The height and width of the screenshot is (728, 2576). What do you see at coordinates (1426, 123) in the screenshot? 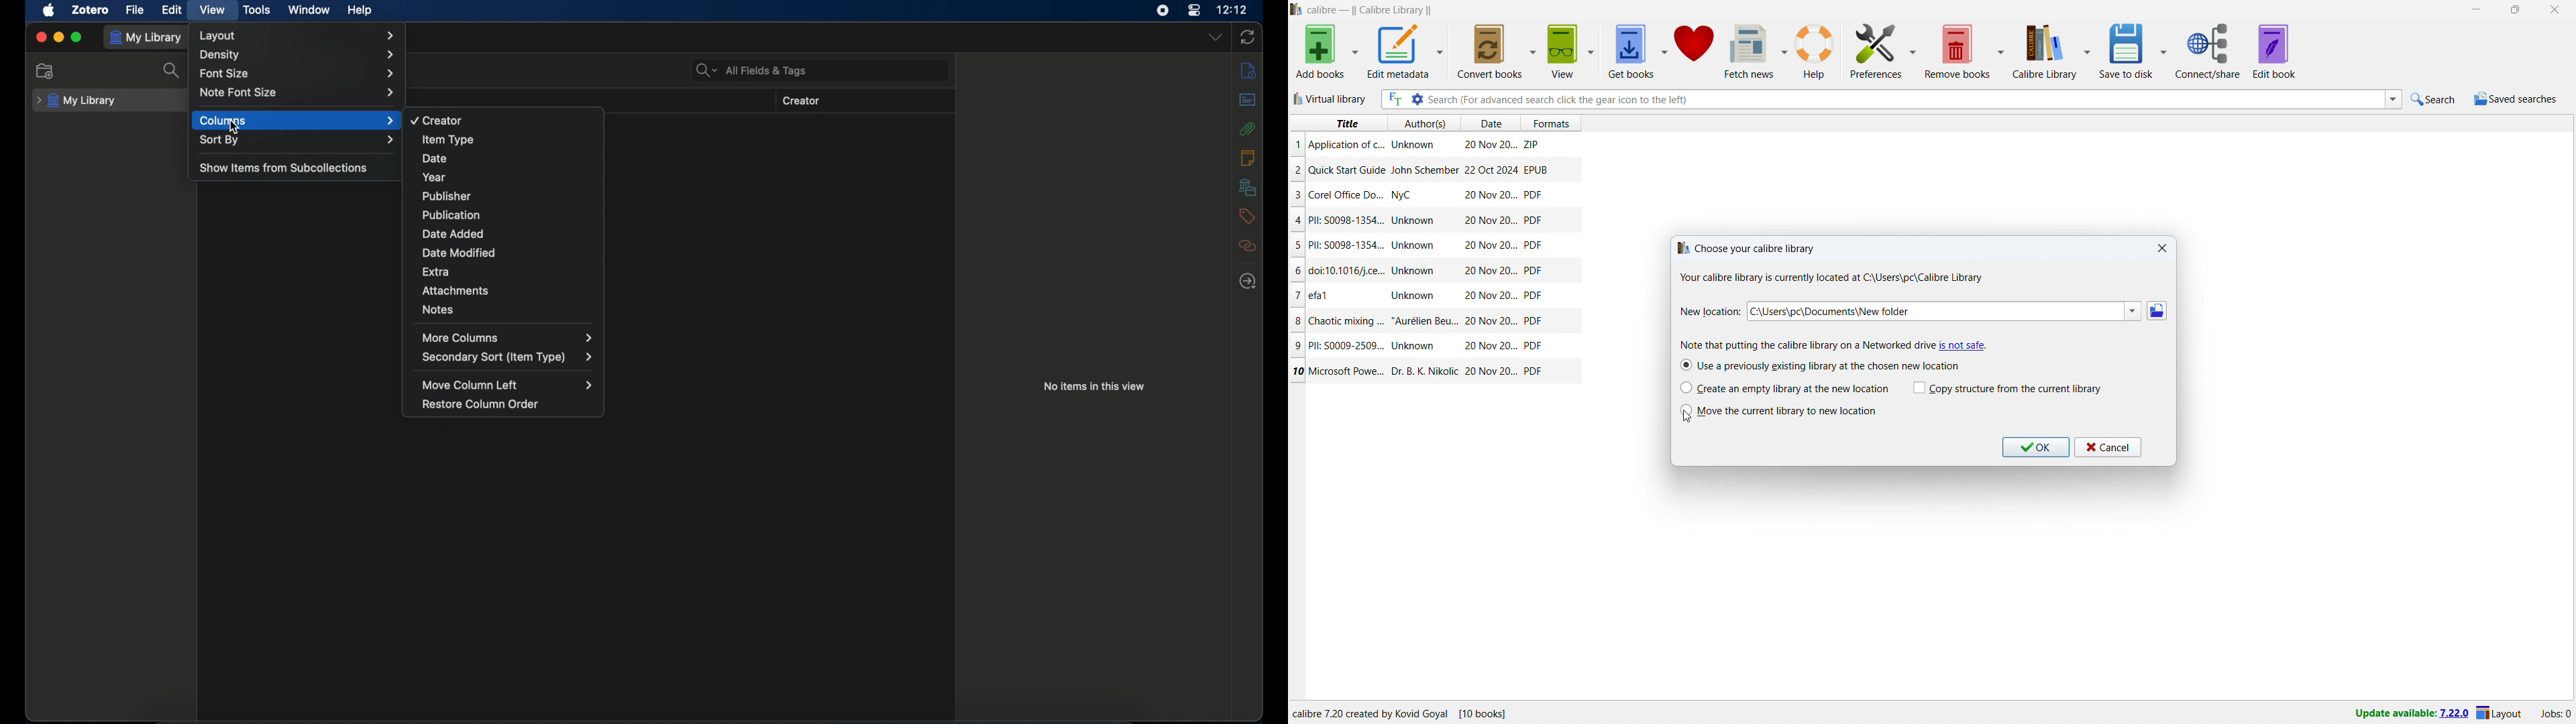
I see `authors` at bounding box center [1426, 123].